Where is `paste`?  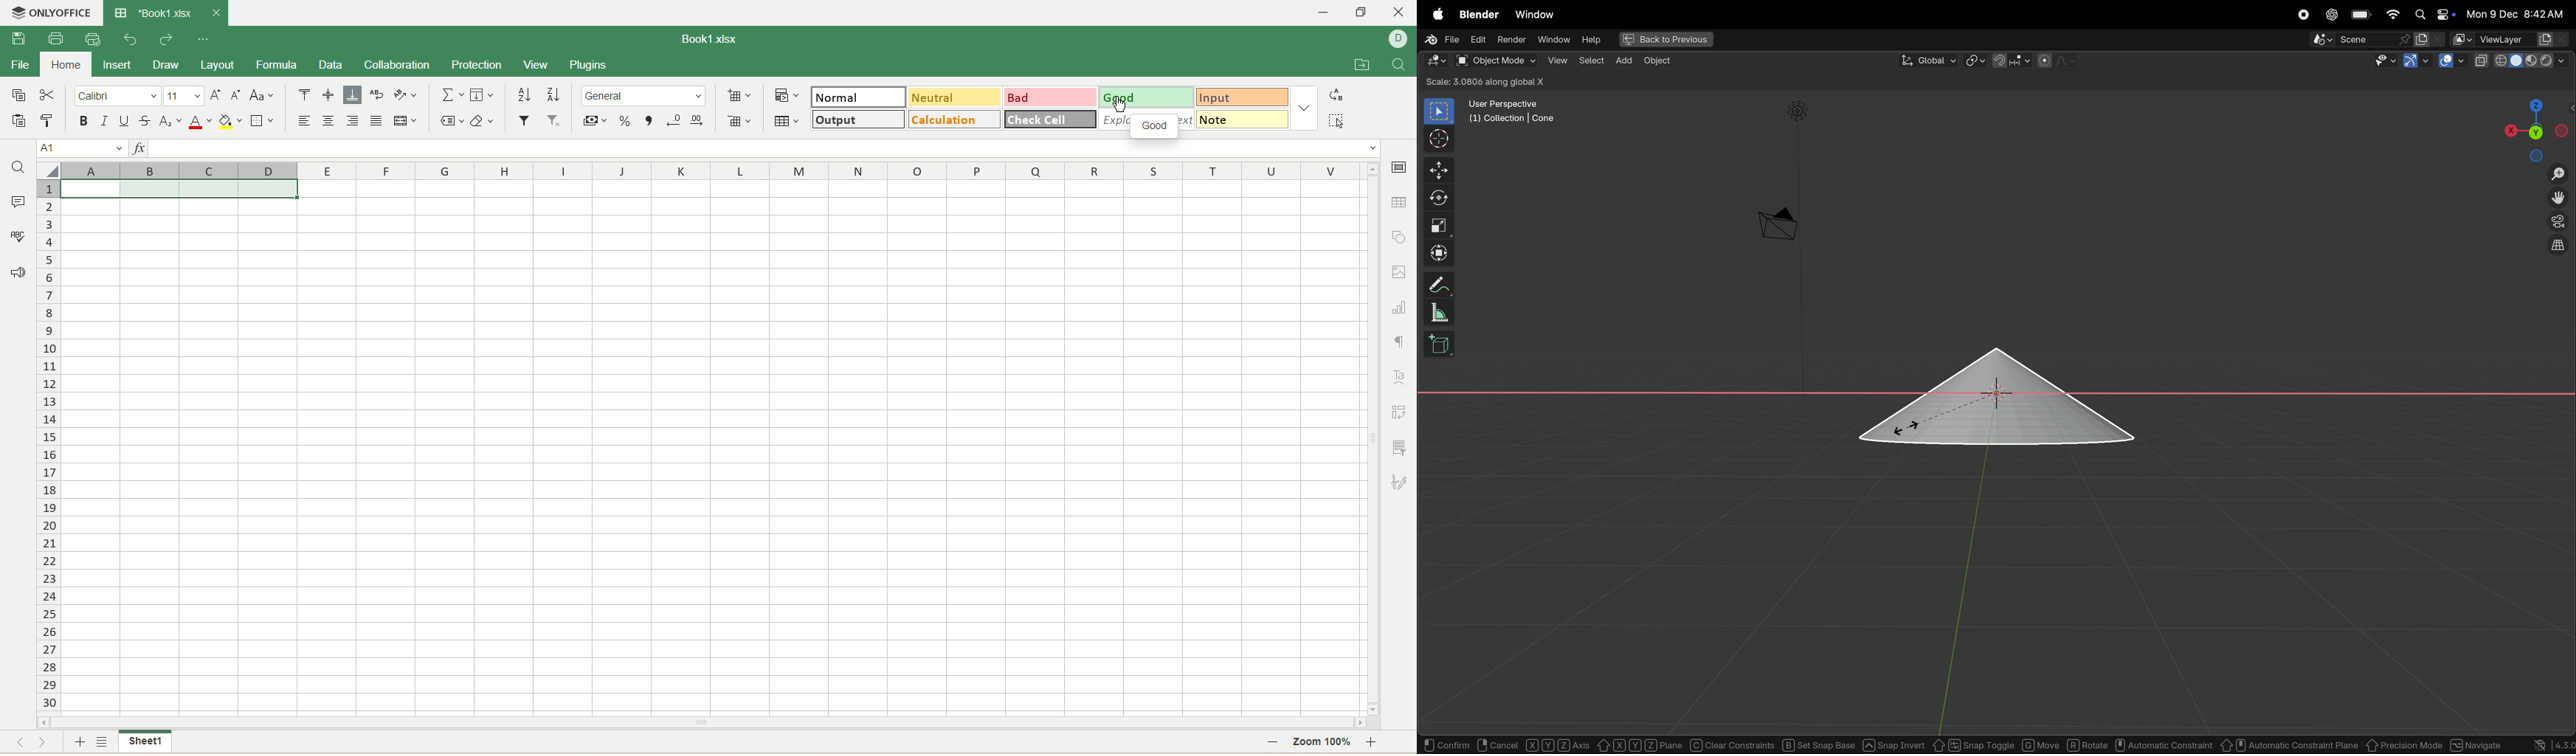 paste is located at coordinates (20, 120).